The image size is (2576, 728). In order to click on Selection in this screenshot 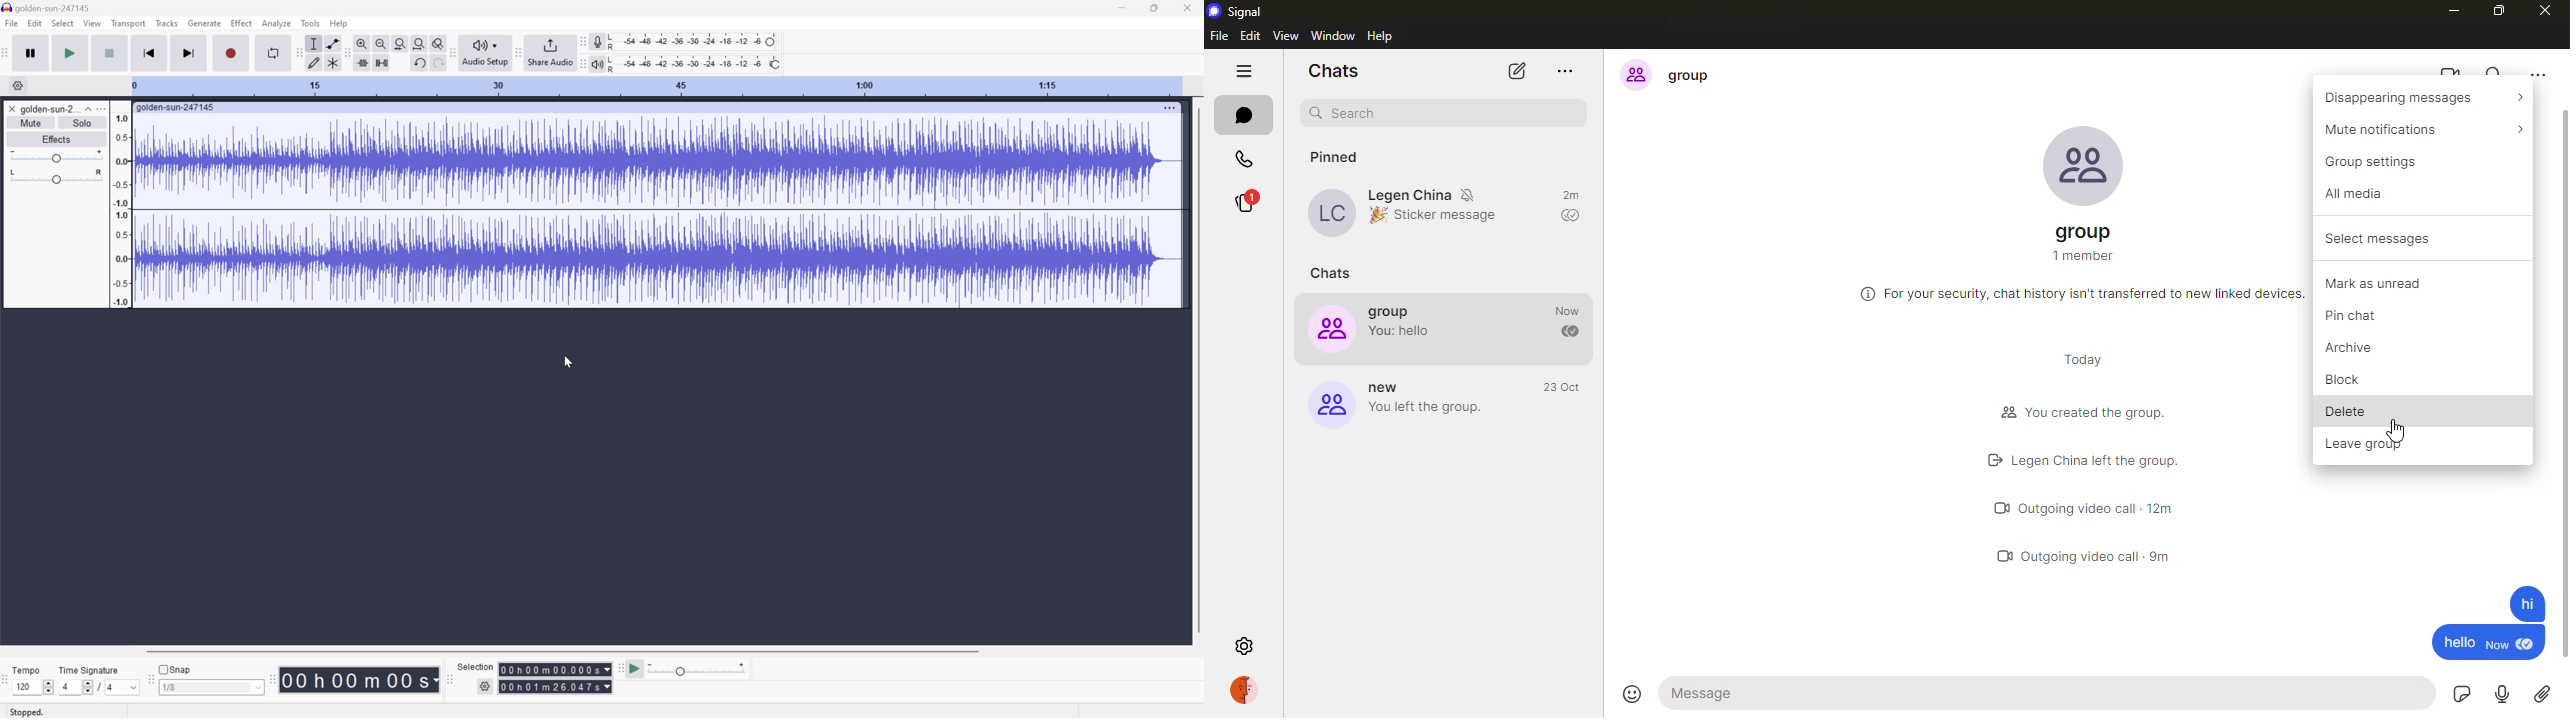, I will do `click(556, 686)`.